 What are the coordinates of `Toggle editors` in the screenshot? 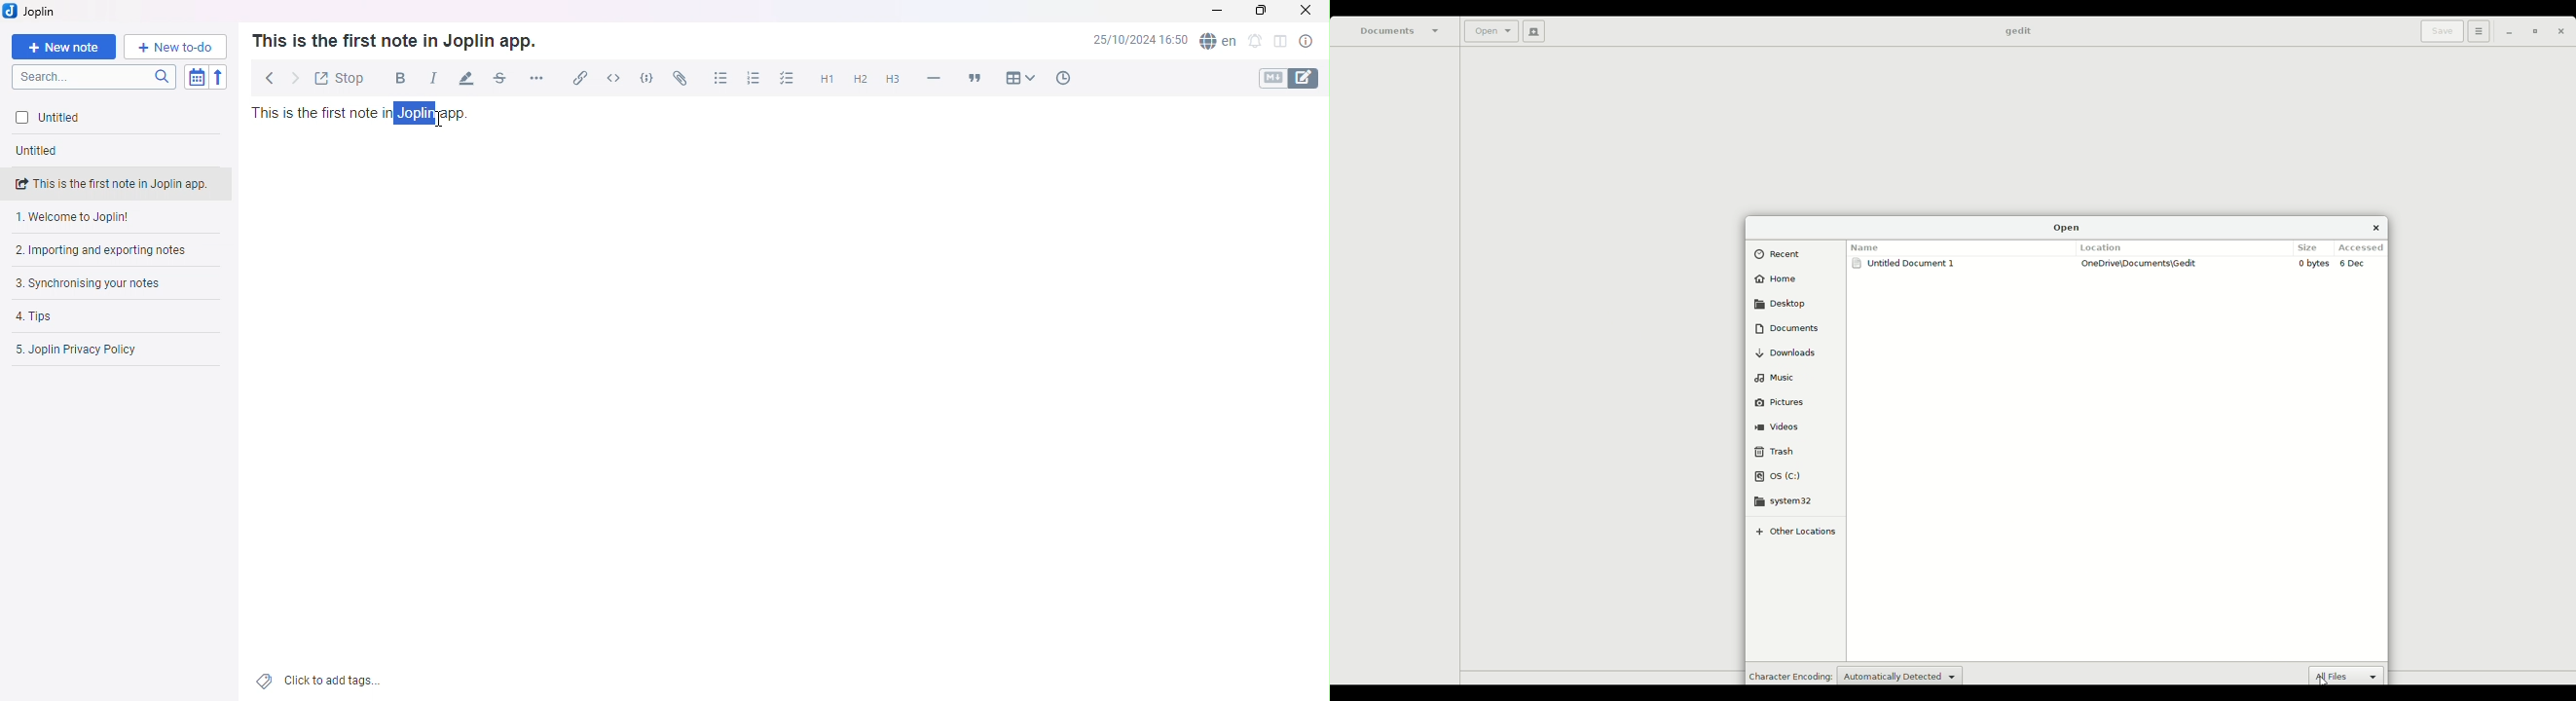 It's located at (1286, 79).